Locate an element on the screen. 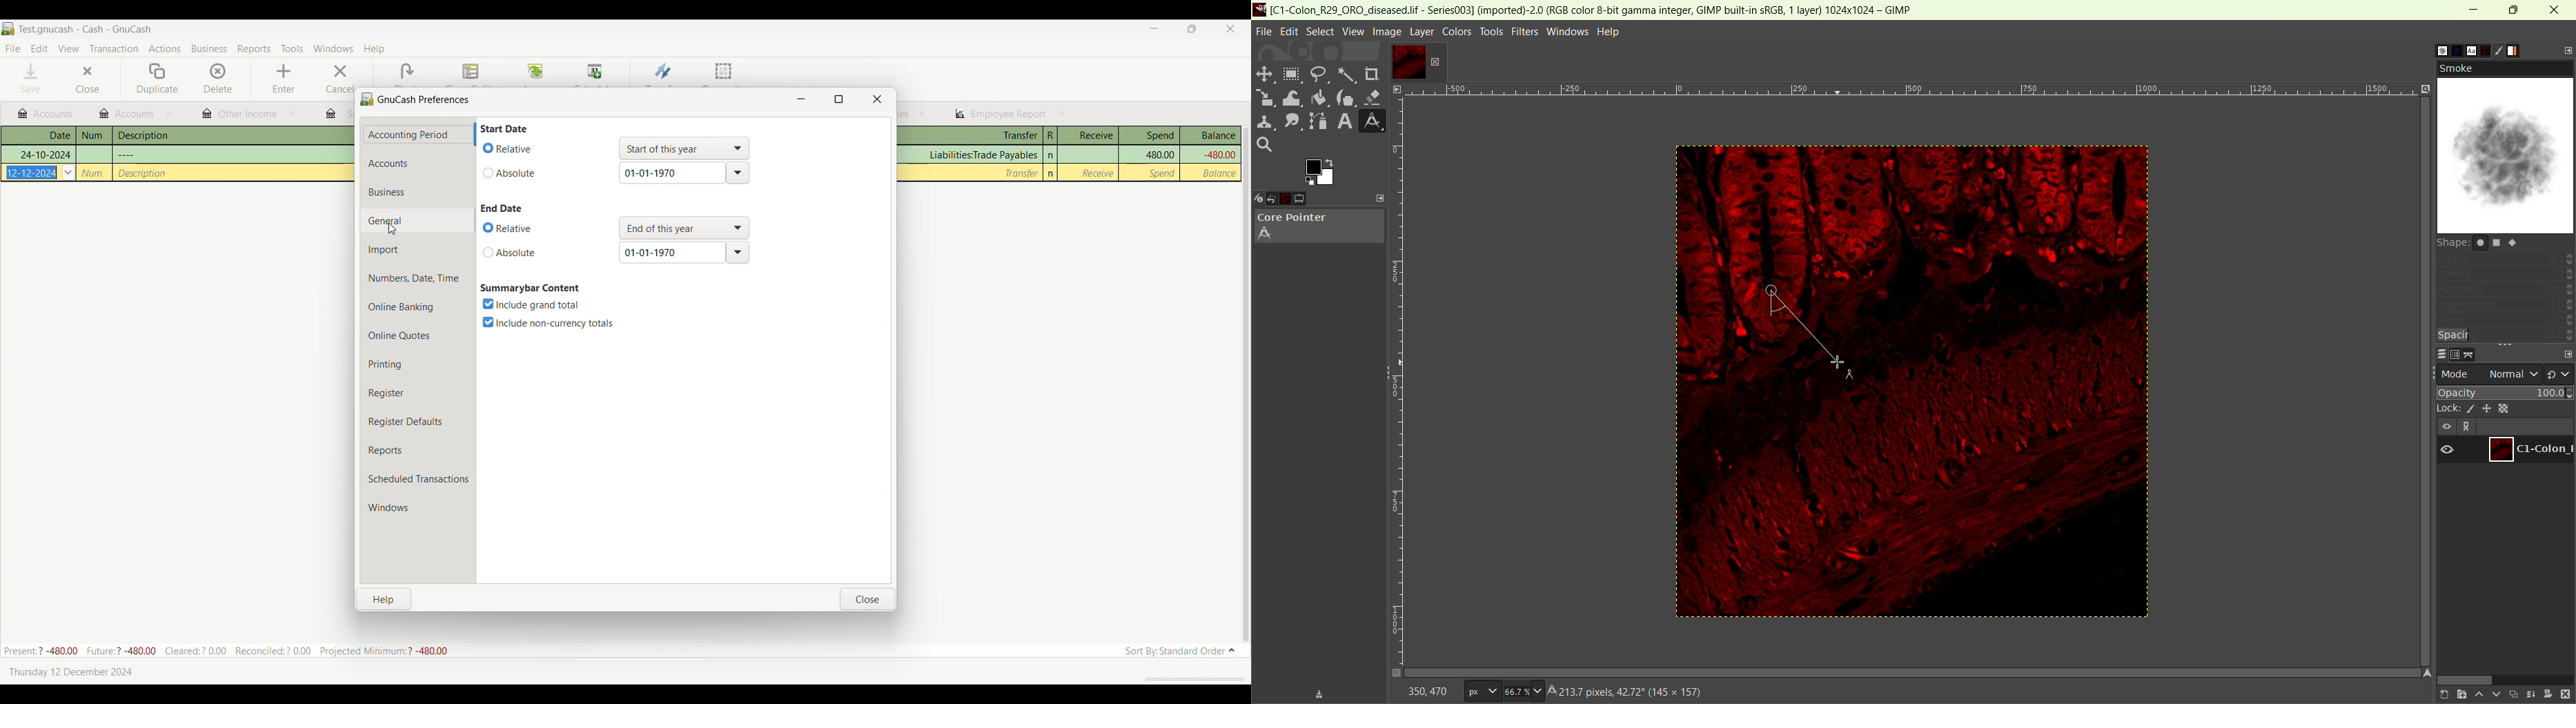 This screenshot has width=2576, height=728. Click-Drag t create a line is located at coordinates (1618, 693).